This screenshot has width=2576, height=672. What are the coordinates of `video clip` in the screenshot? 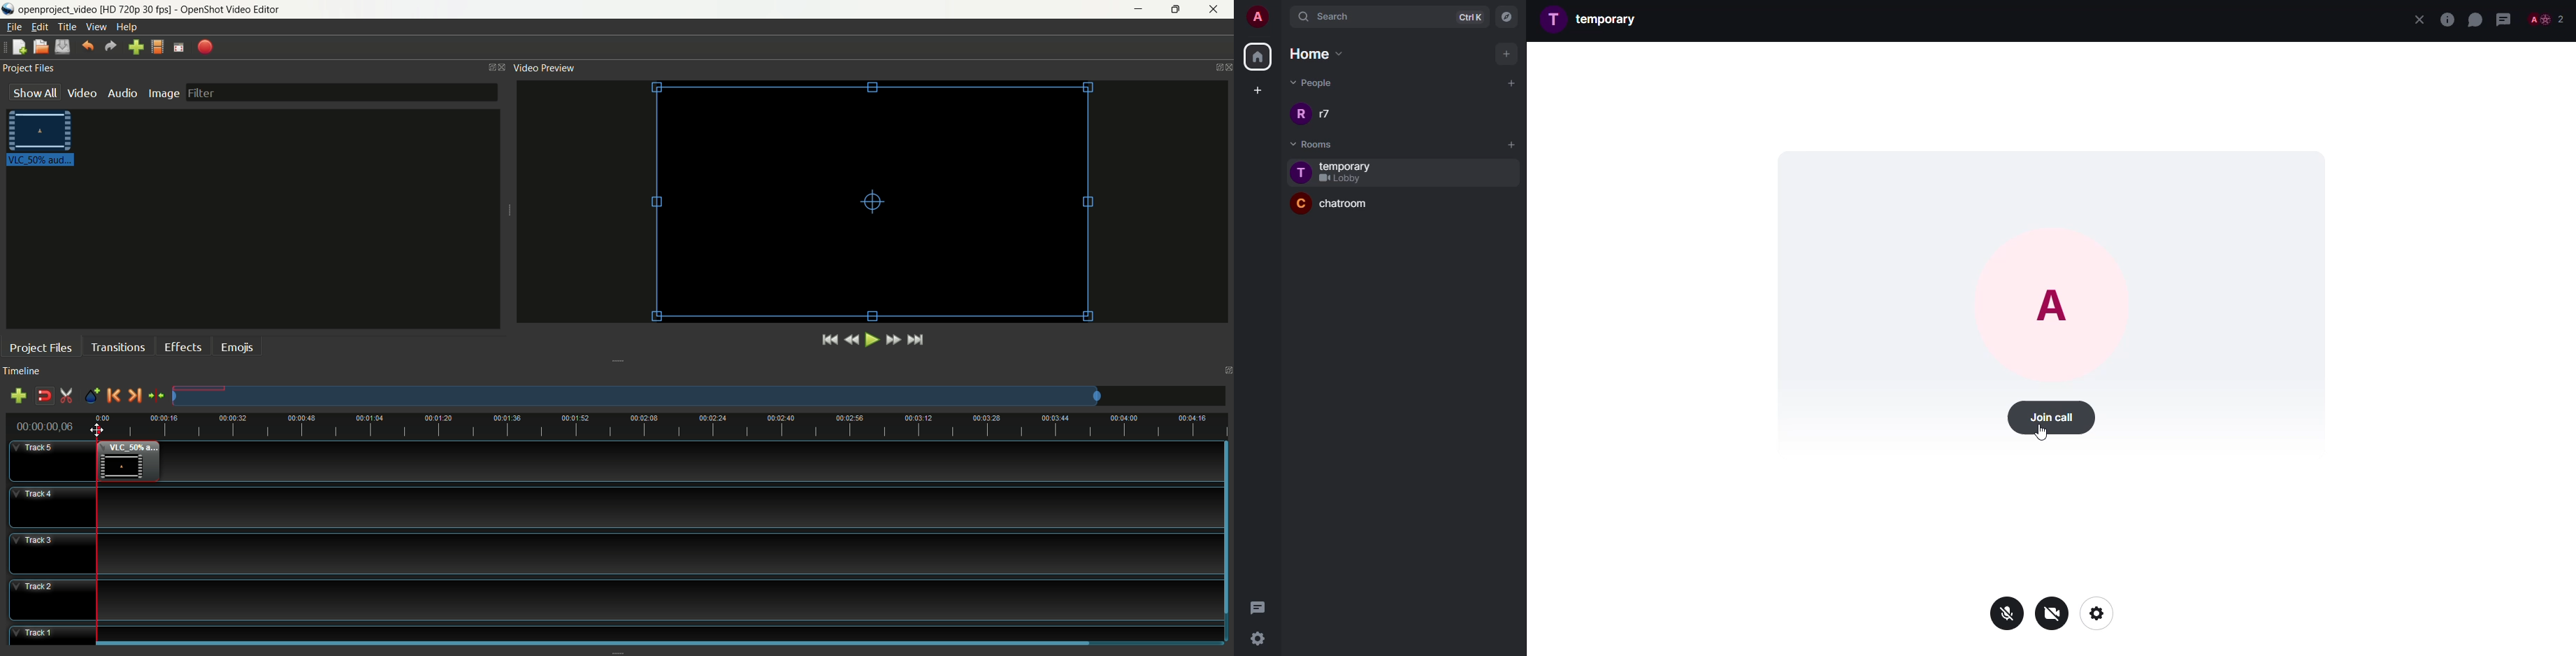 It's located at (128, 462).